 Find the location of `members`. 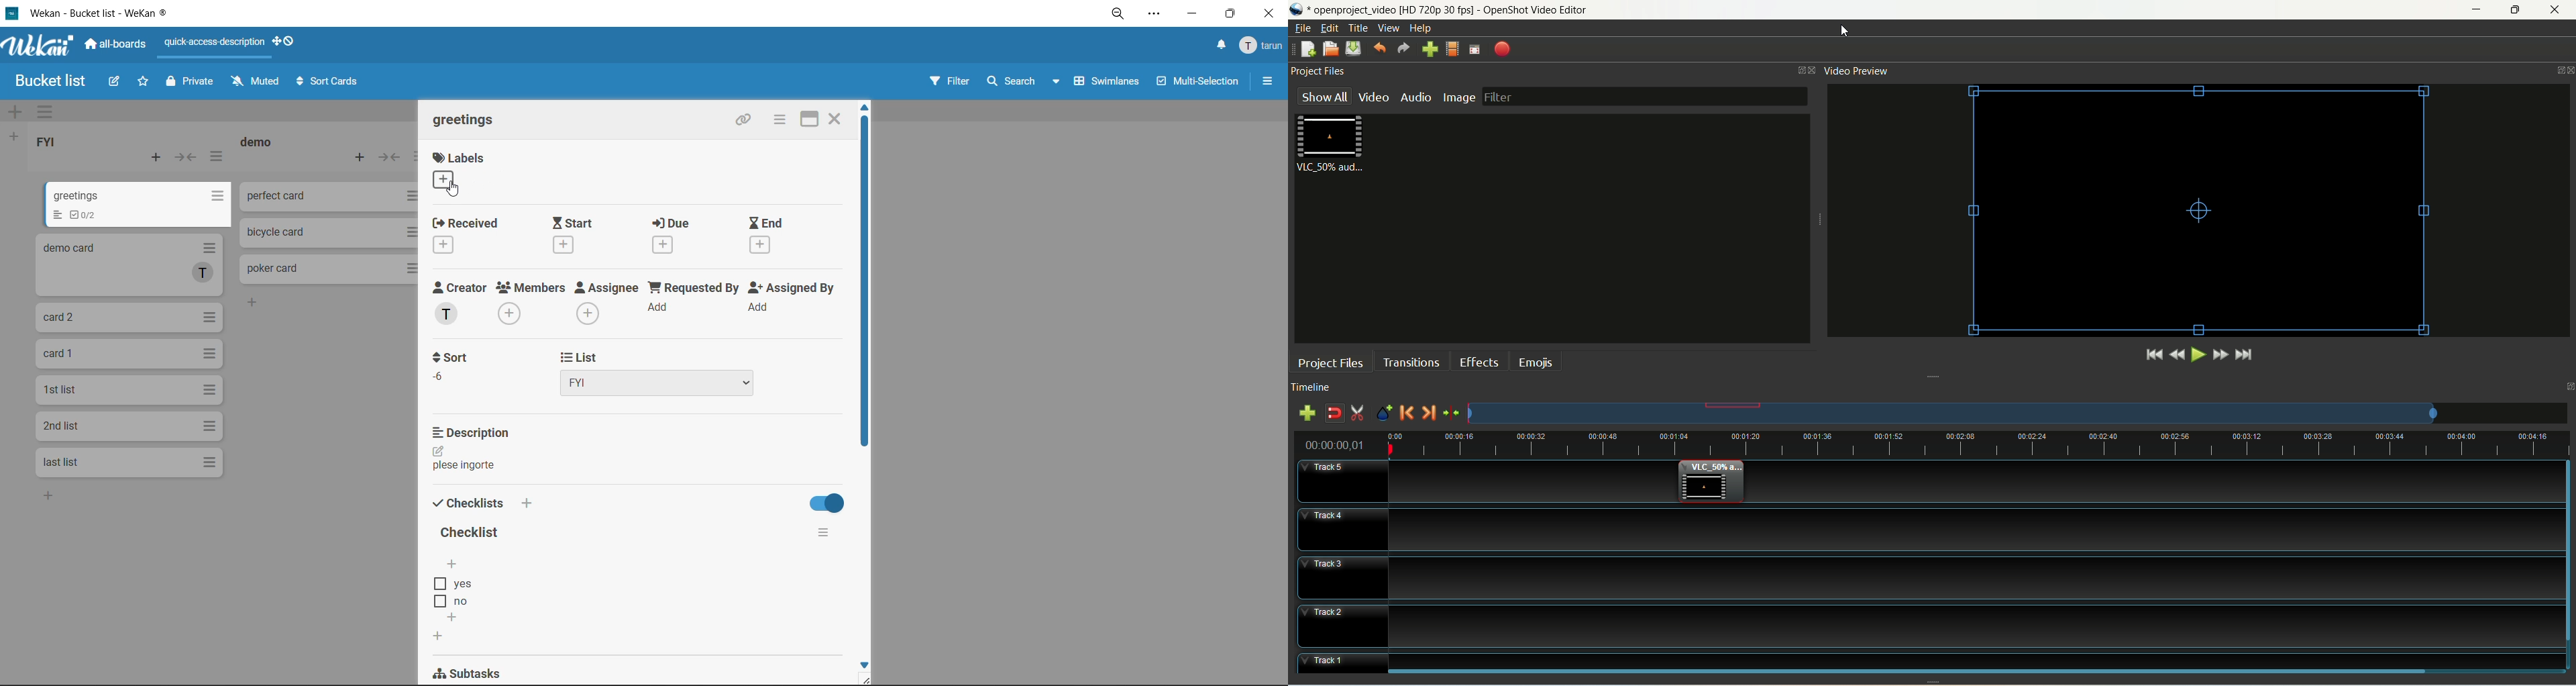

members is located at coordinates (530, 301).